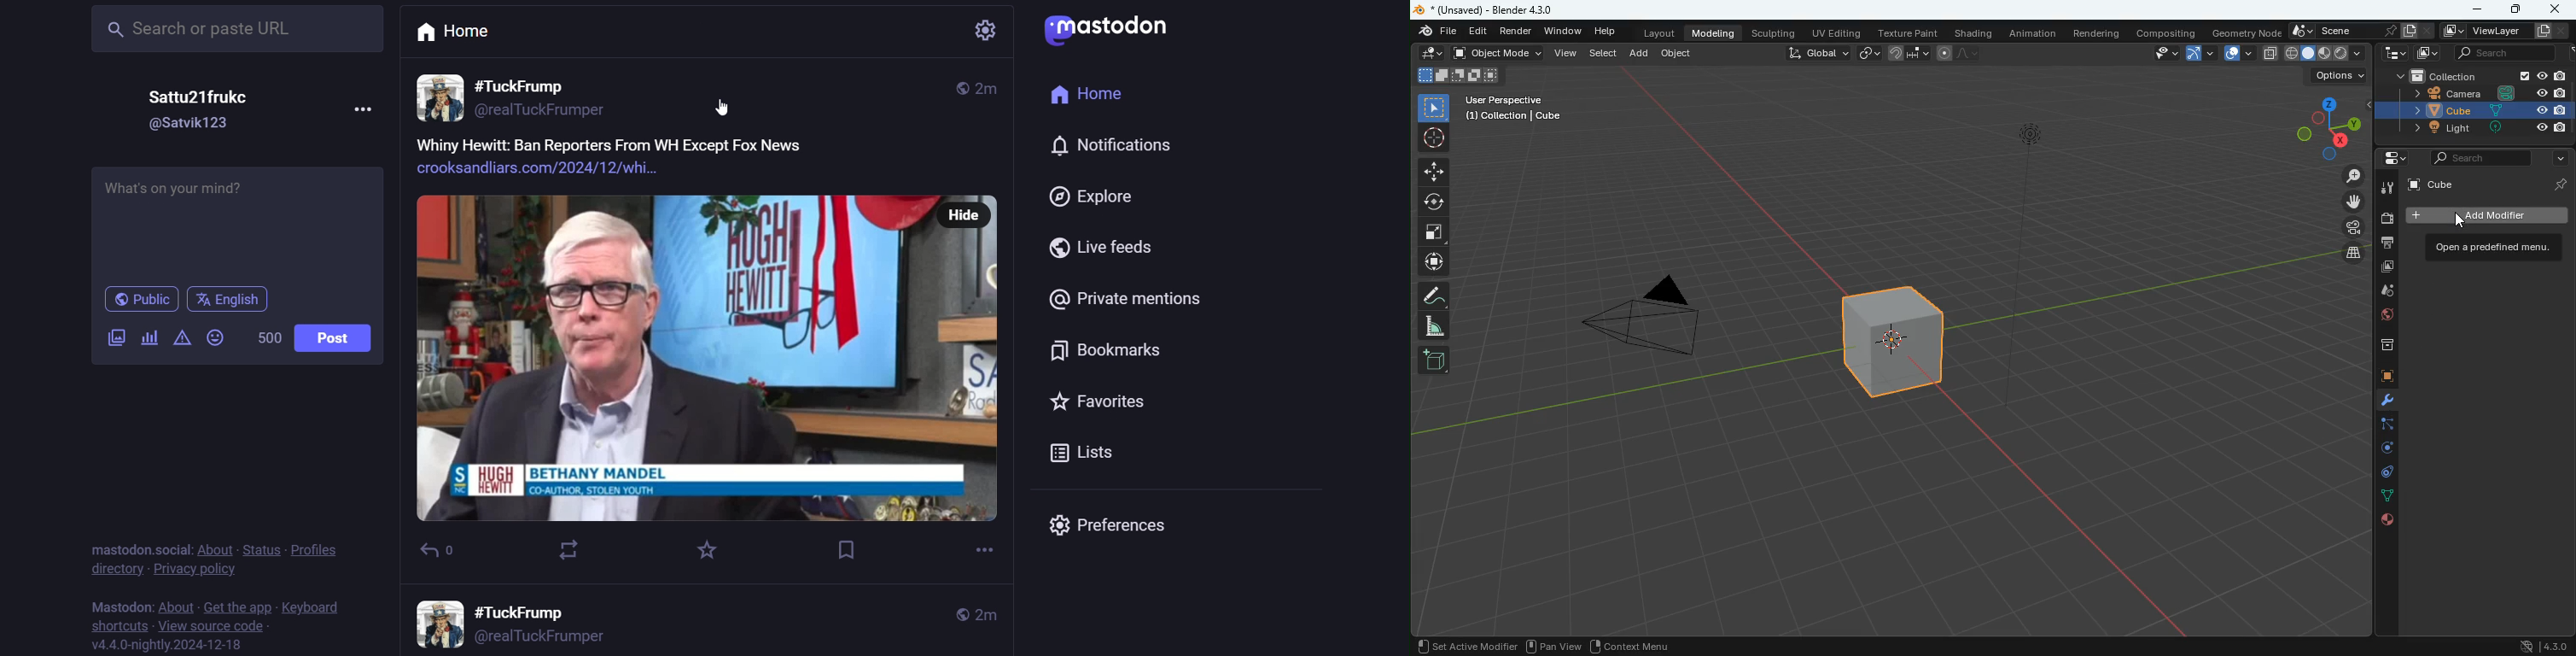 Image resolution: width=2576 pixels, height=672 pixels. I want to click on blender, so click(1418, 10).